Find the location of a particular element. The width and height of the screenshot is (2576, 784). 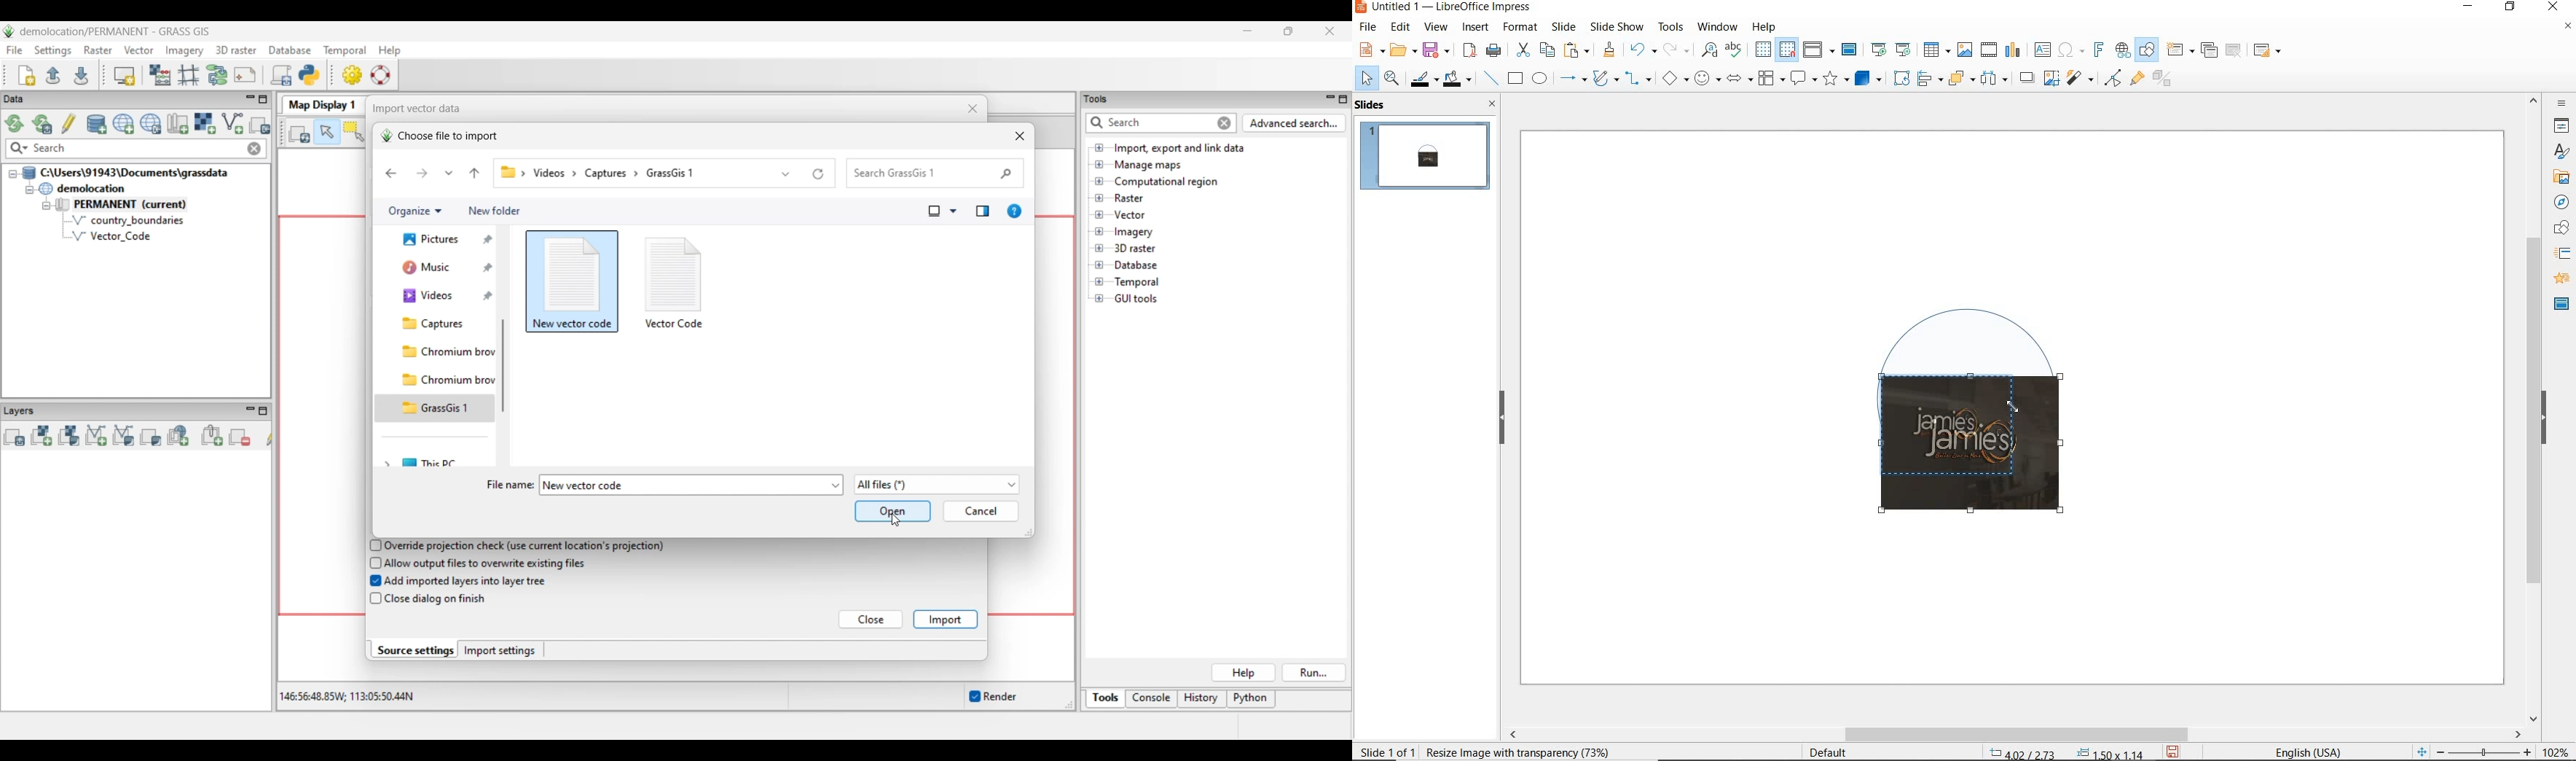

coordinates is located at coordinates (2065, 754).